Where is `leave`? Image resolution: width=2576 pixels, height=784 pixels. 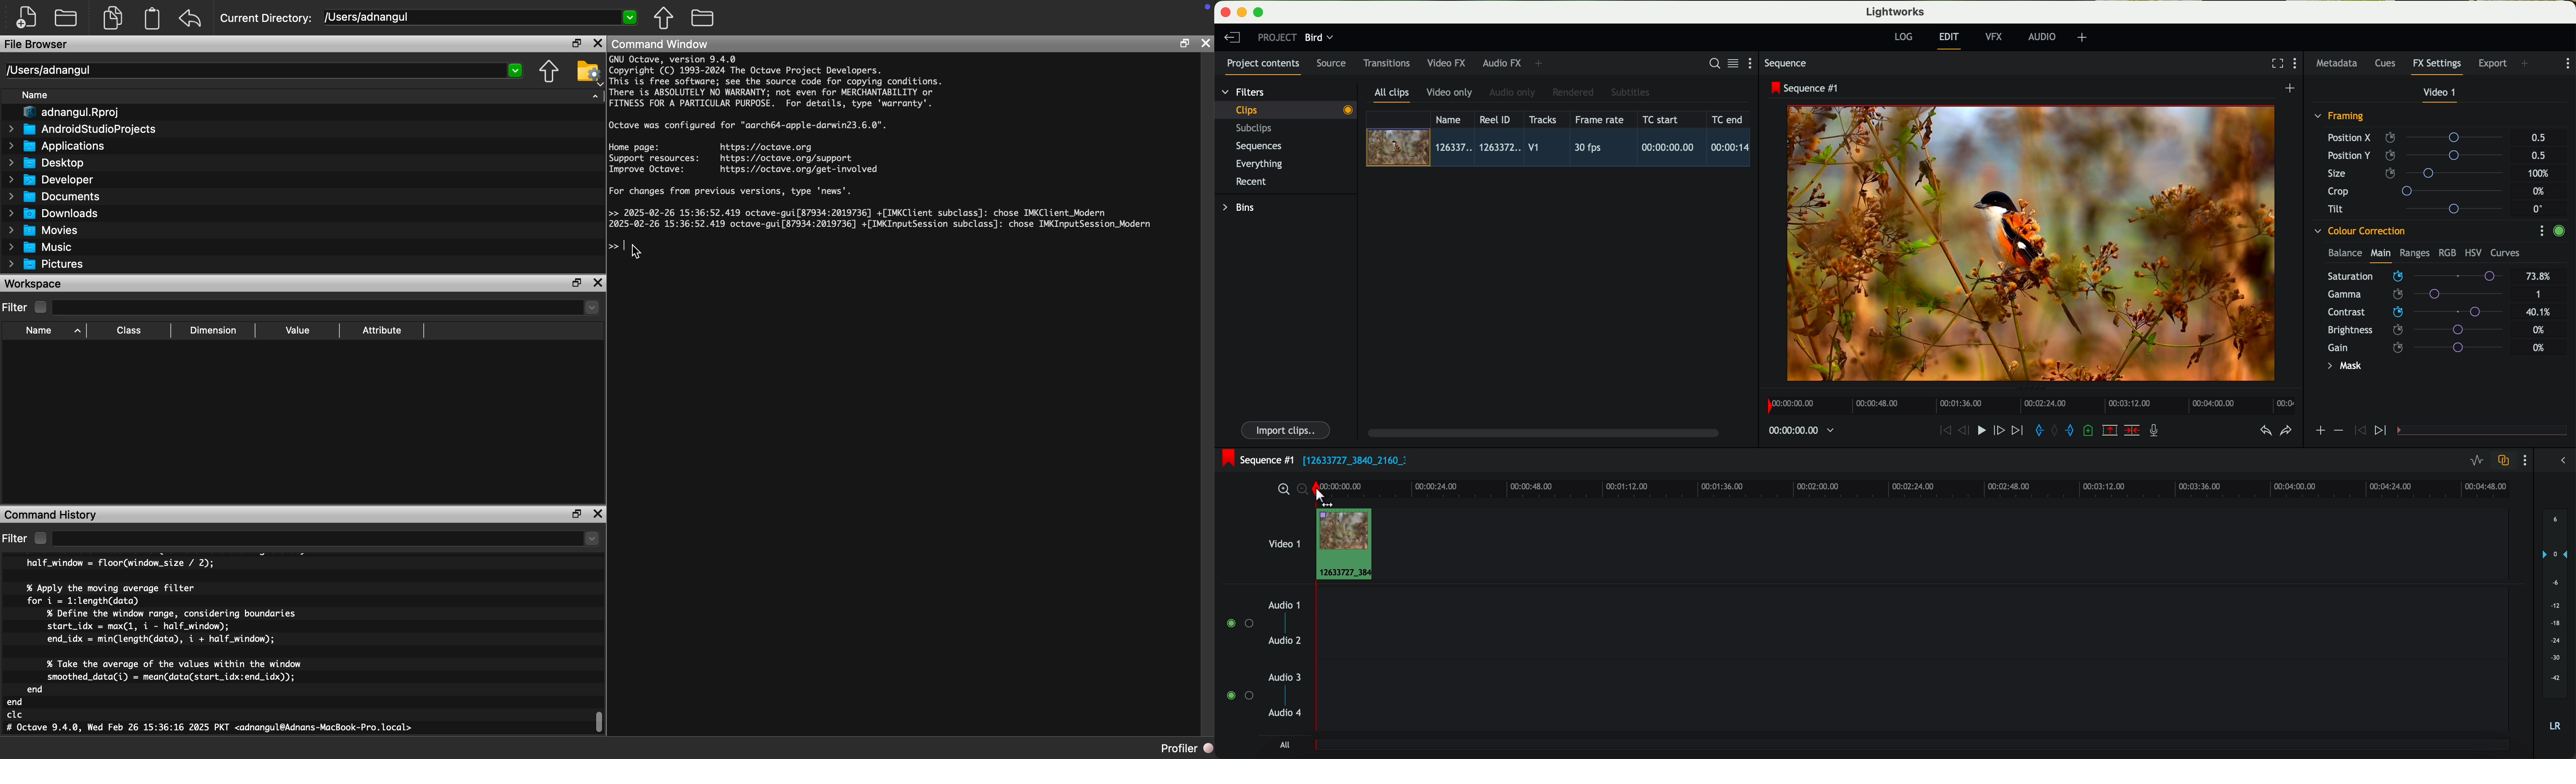
leave is located at coordinates (1232, 38).